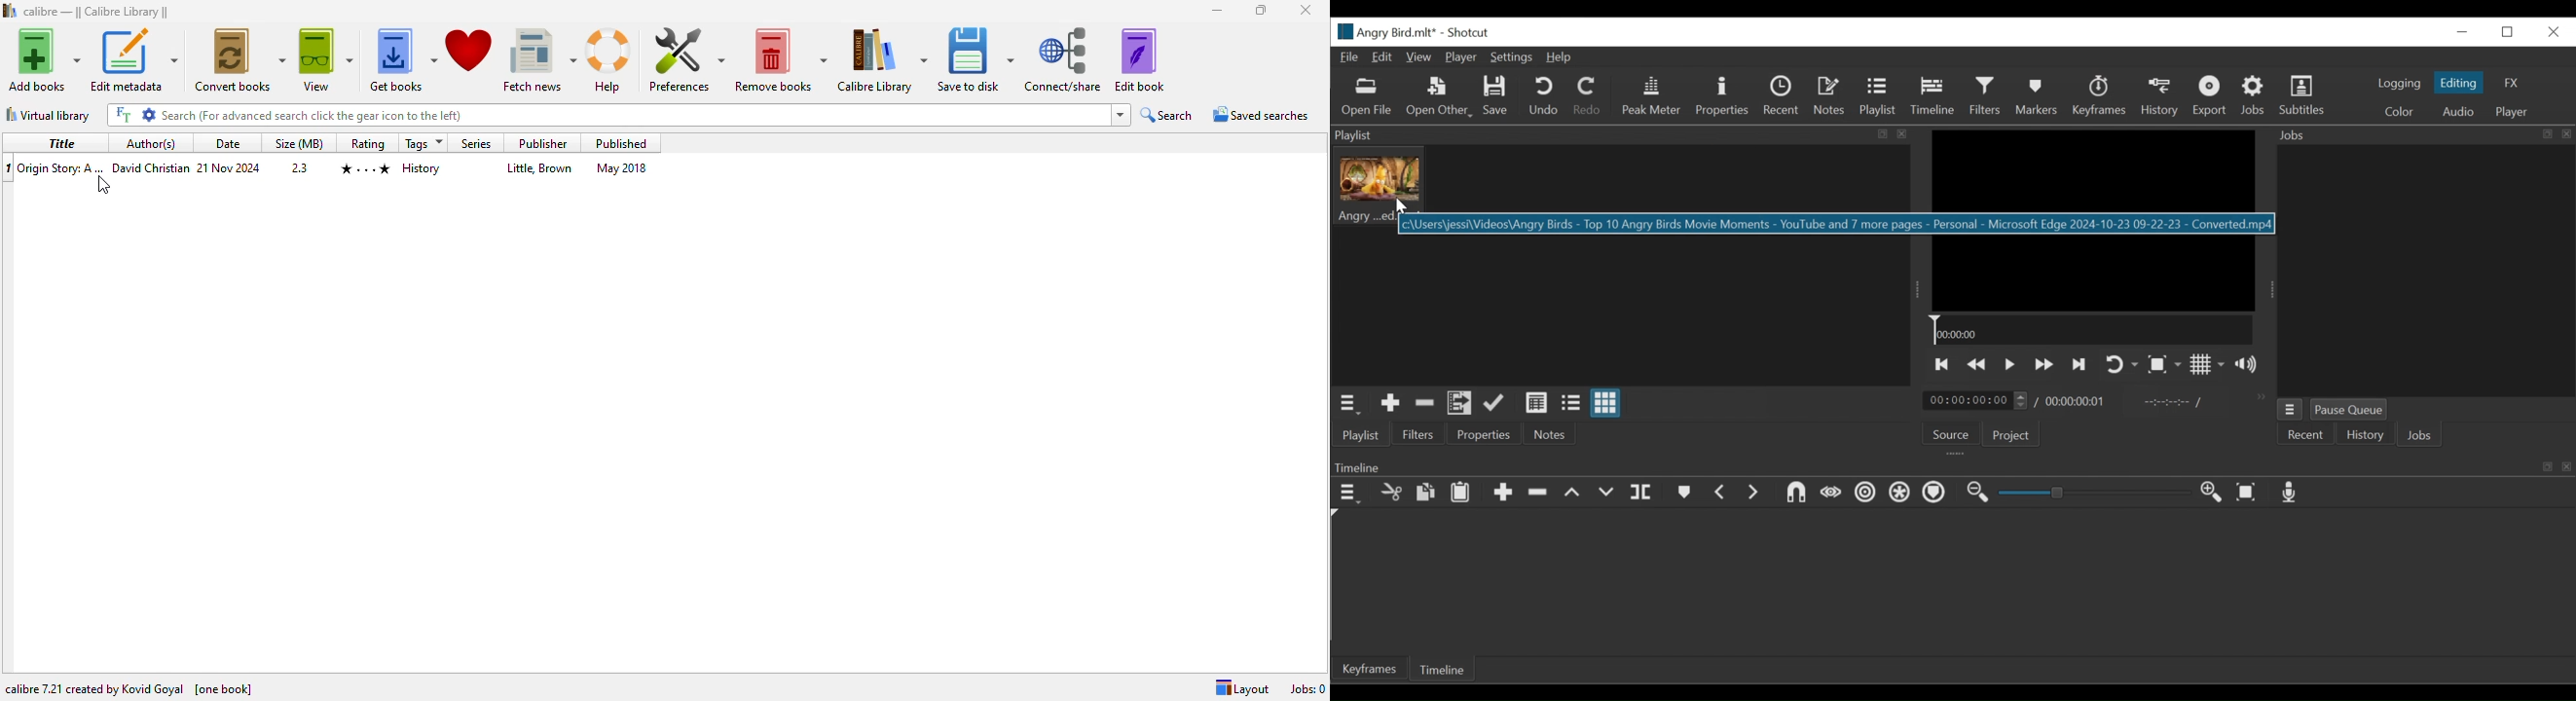  What do you see at coordinates (2044, 364) in the screenshot?
I see `Play forward quickly` at bounding box center [2044, 364].